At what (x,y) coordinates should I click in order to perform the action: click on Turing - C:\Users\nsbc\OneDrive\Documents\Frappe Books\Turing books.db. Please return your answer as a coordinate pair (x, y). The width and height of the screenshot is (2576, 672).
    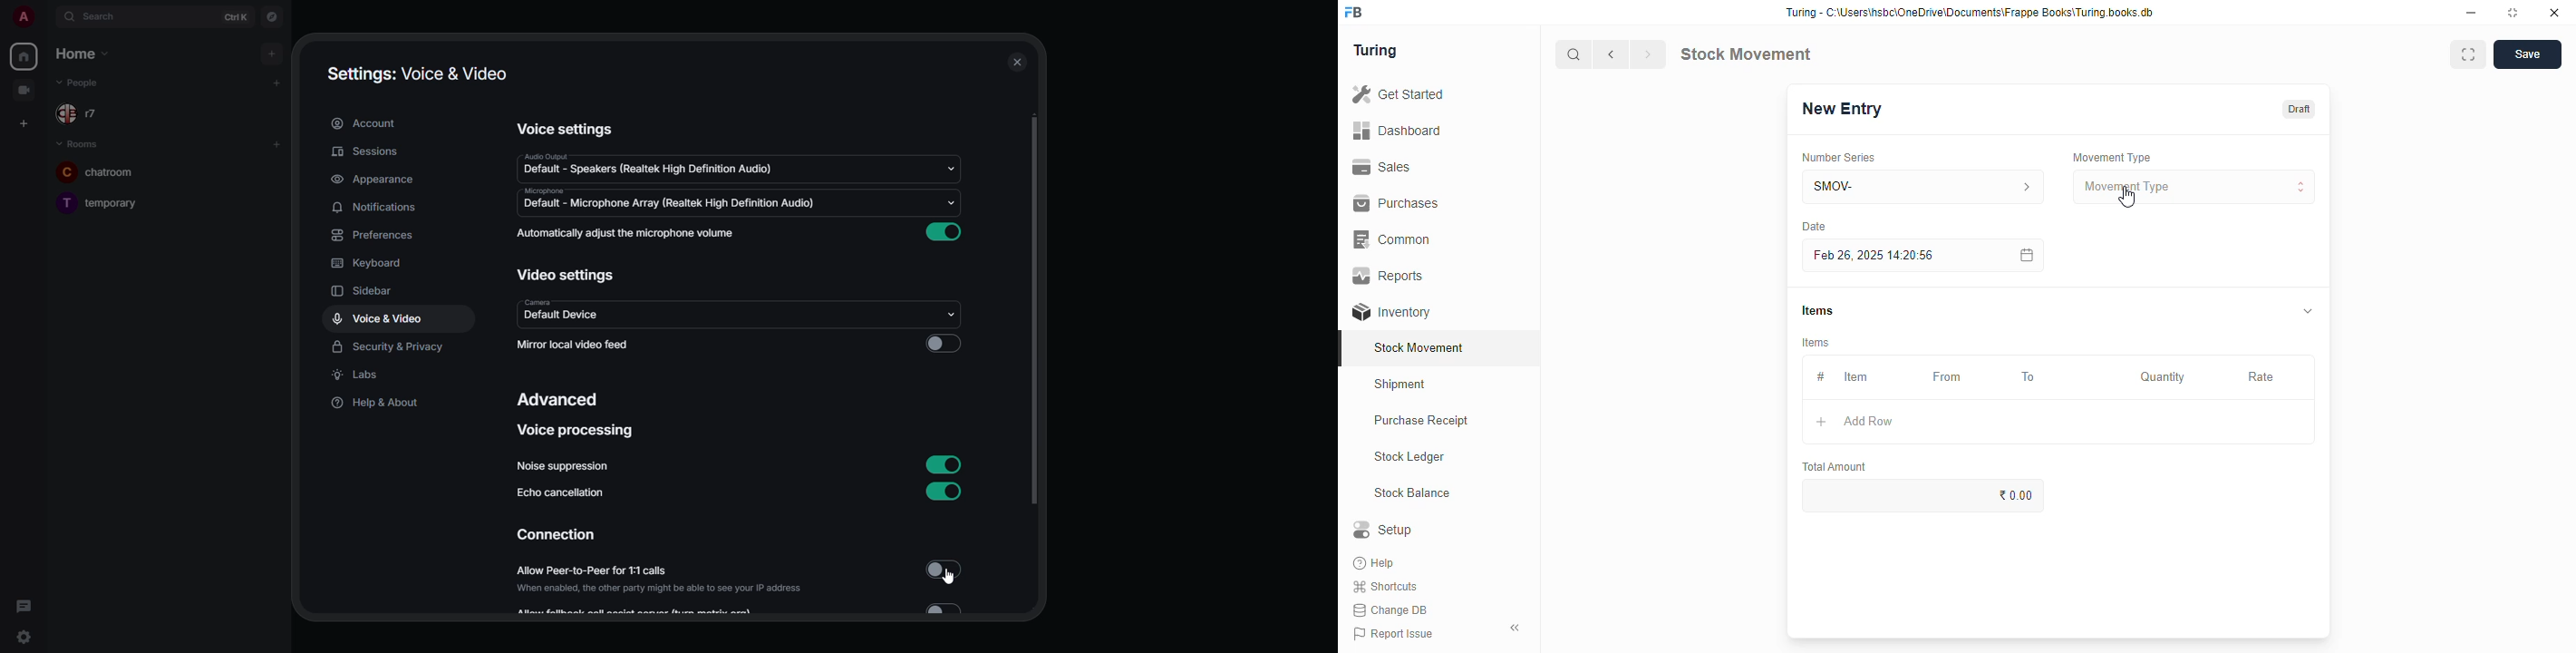
    Looking at the image, I should click on (1971, 13).